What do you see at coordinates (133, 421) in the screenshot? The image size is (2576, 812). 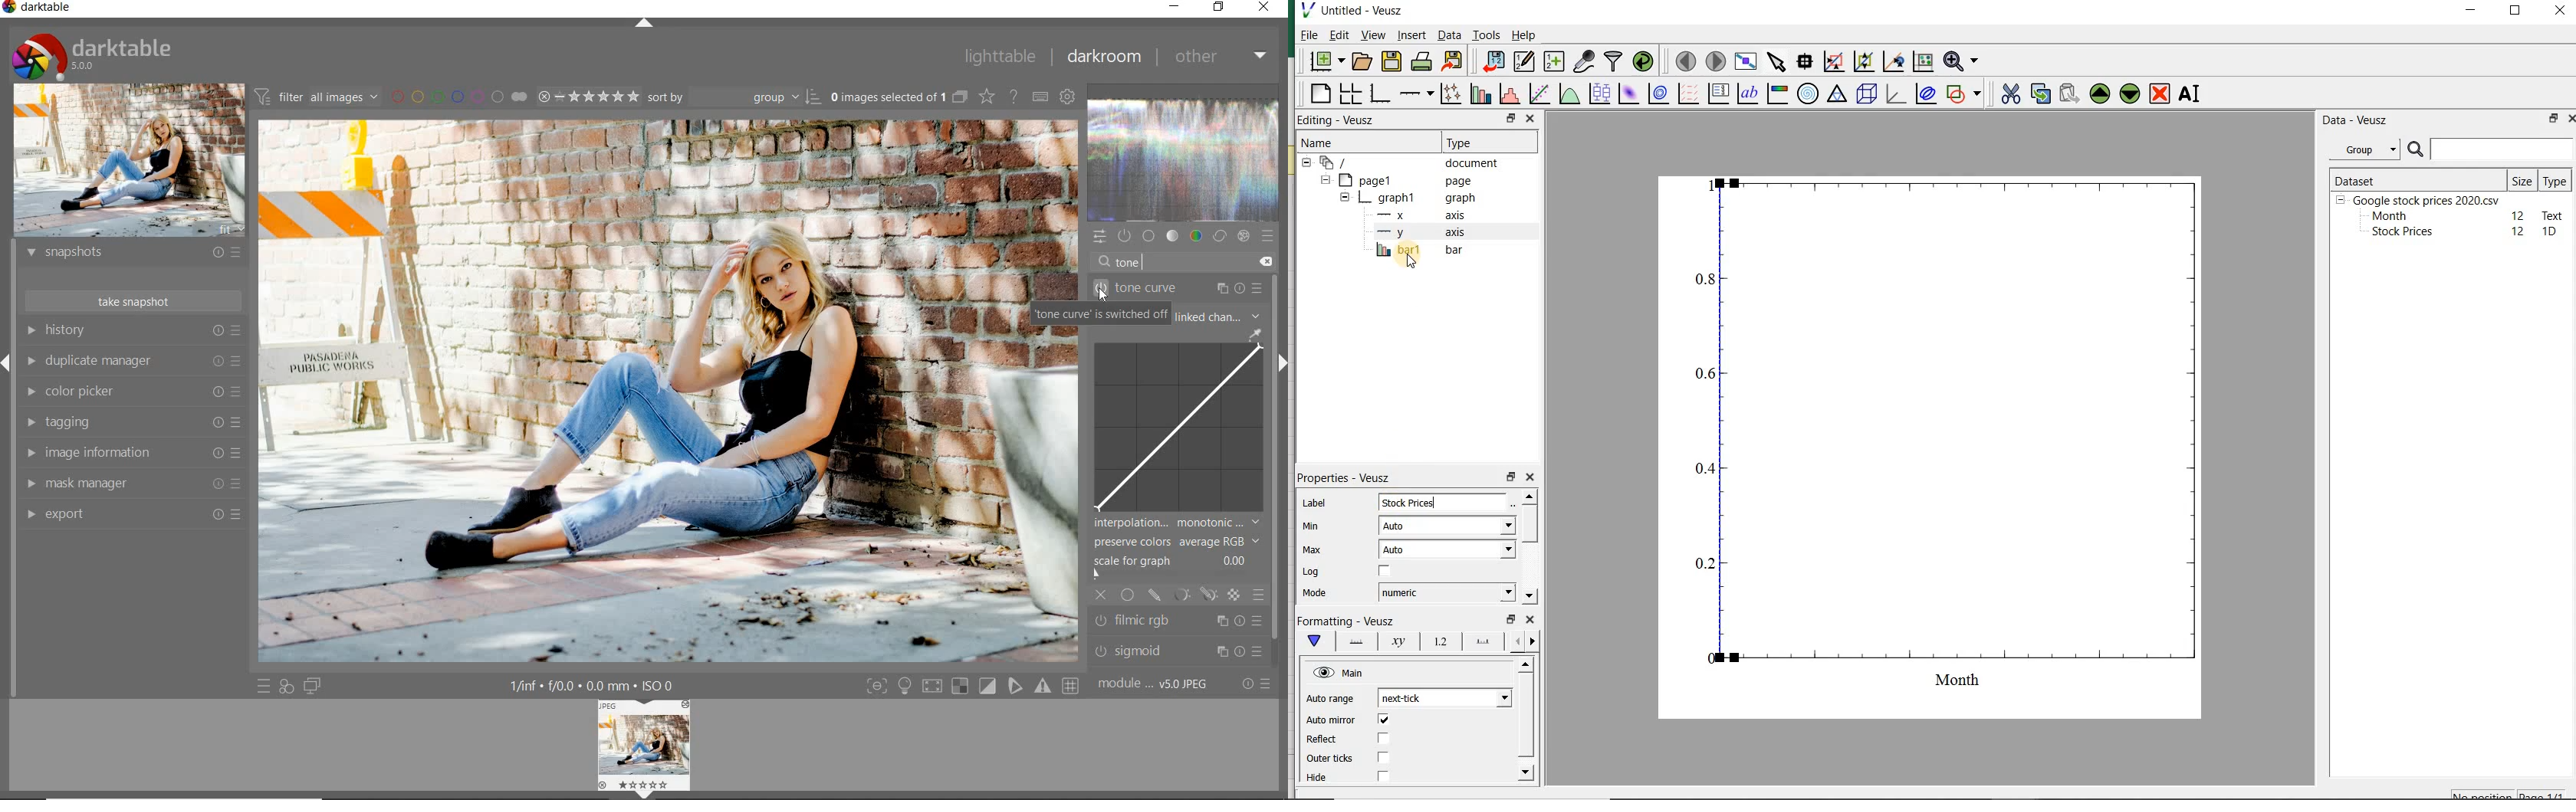 I see `tagging` at bounding box center [133, 421].